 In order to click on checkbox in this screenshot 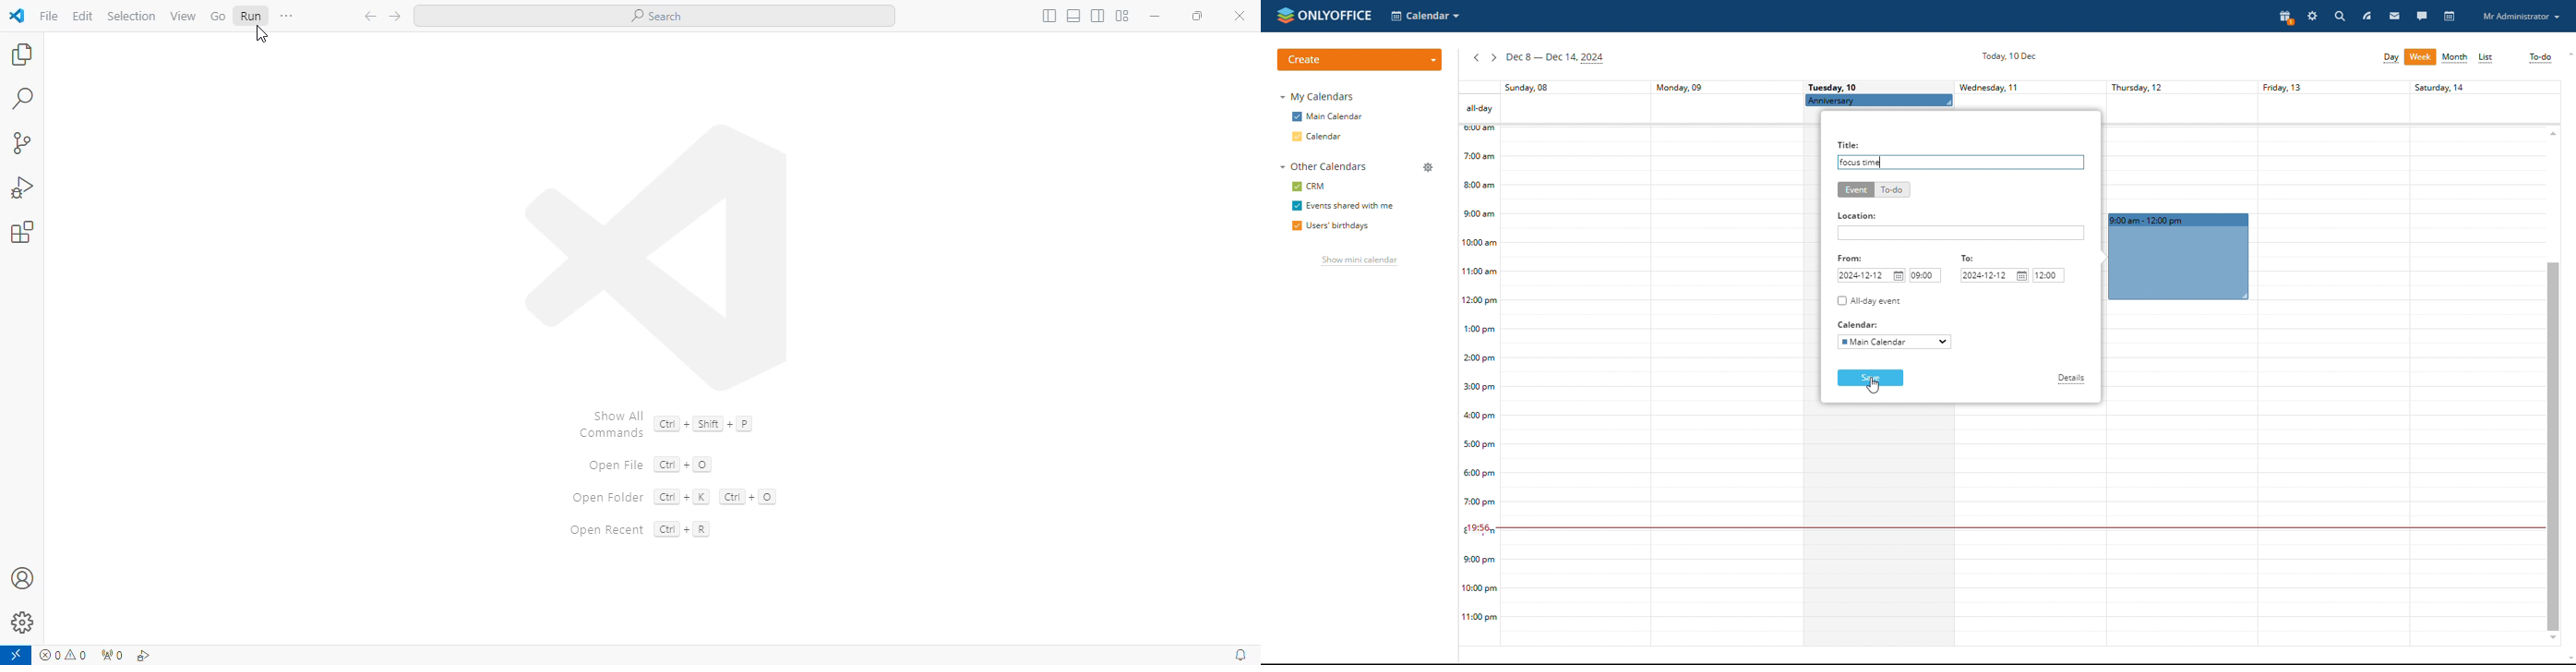, I will do `click(1294, 226)`.